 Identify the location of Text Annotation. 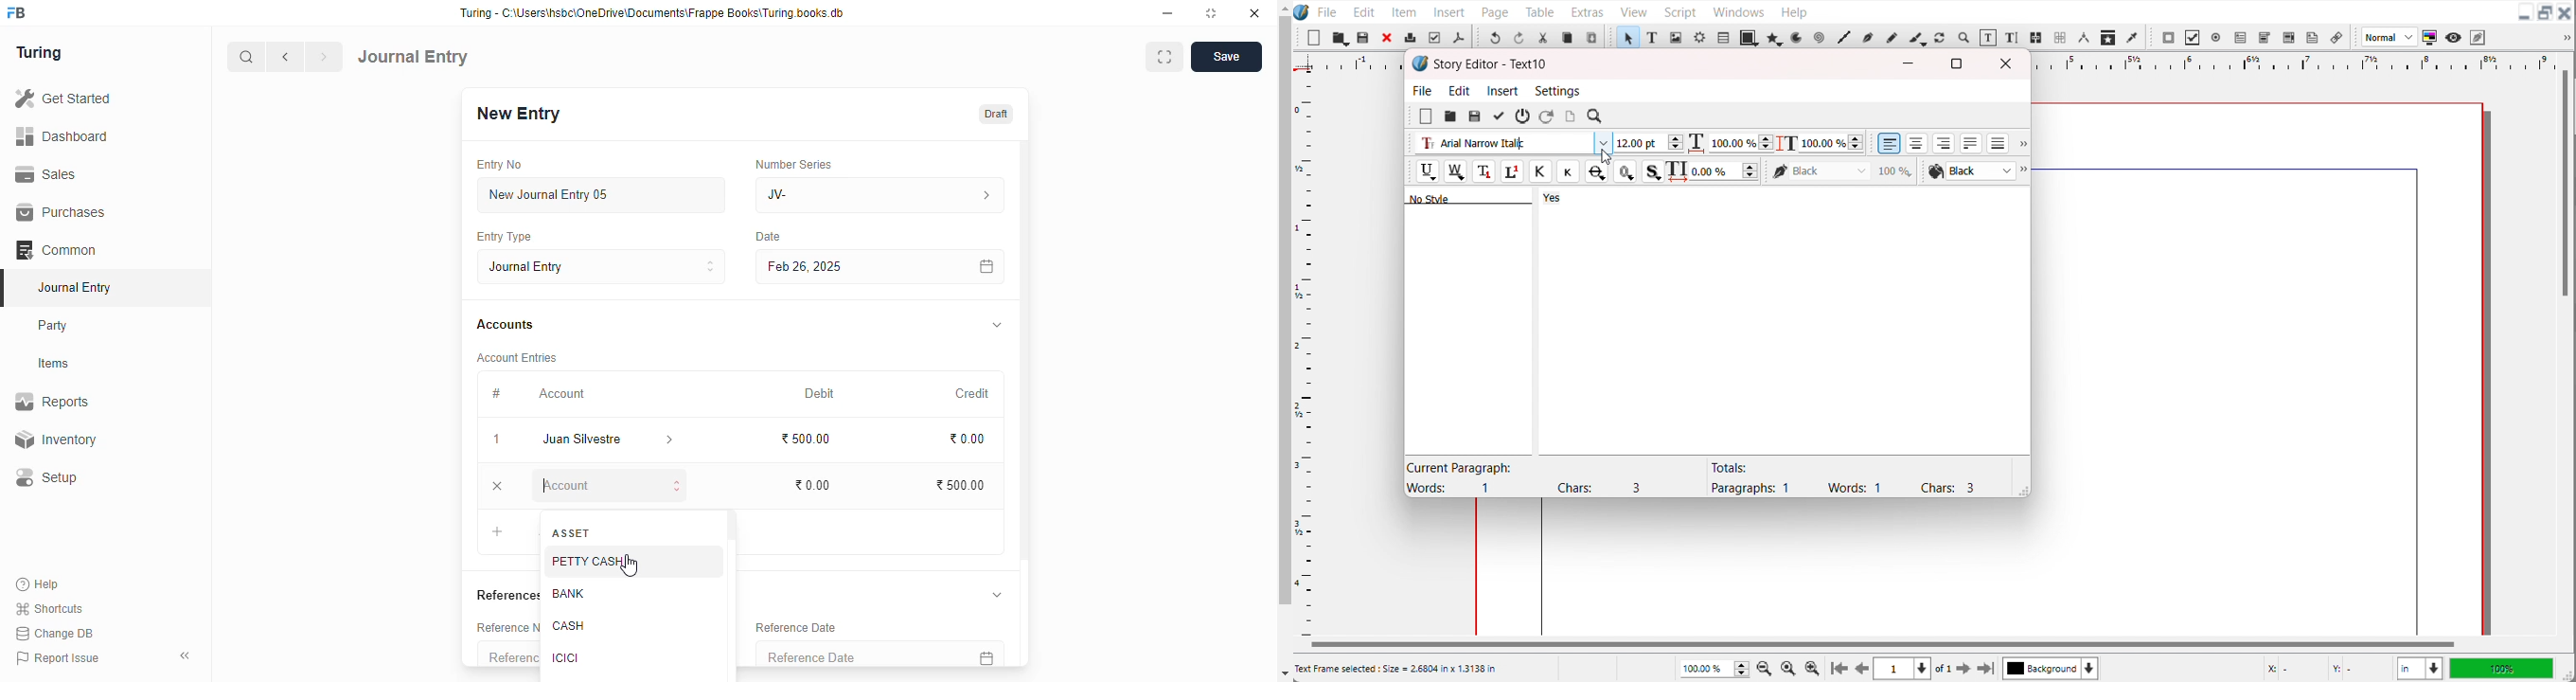
(2312, 38).